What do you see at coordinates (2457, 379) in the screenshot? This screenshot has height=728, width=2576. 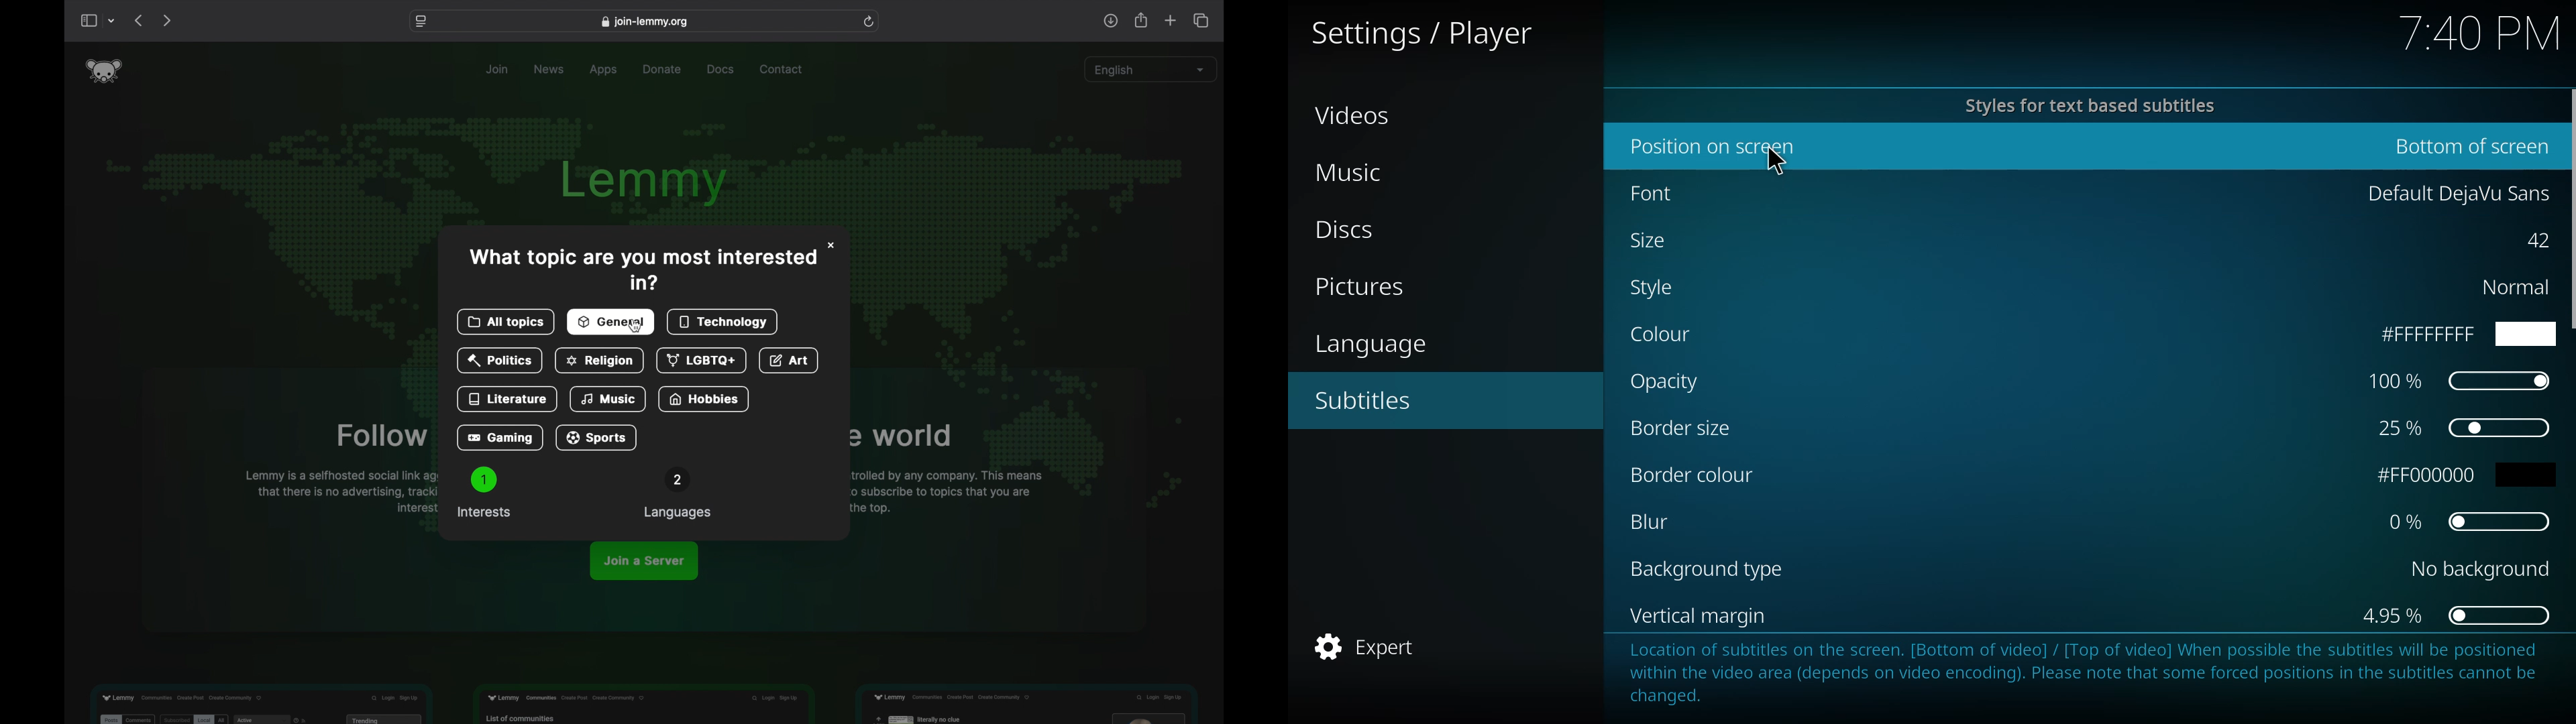 I see `100` at bounding box center [2457, 379].